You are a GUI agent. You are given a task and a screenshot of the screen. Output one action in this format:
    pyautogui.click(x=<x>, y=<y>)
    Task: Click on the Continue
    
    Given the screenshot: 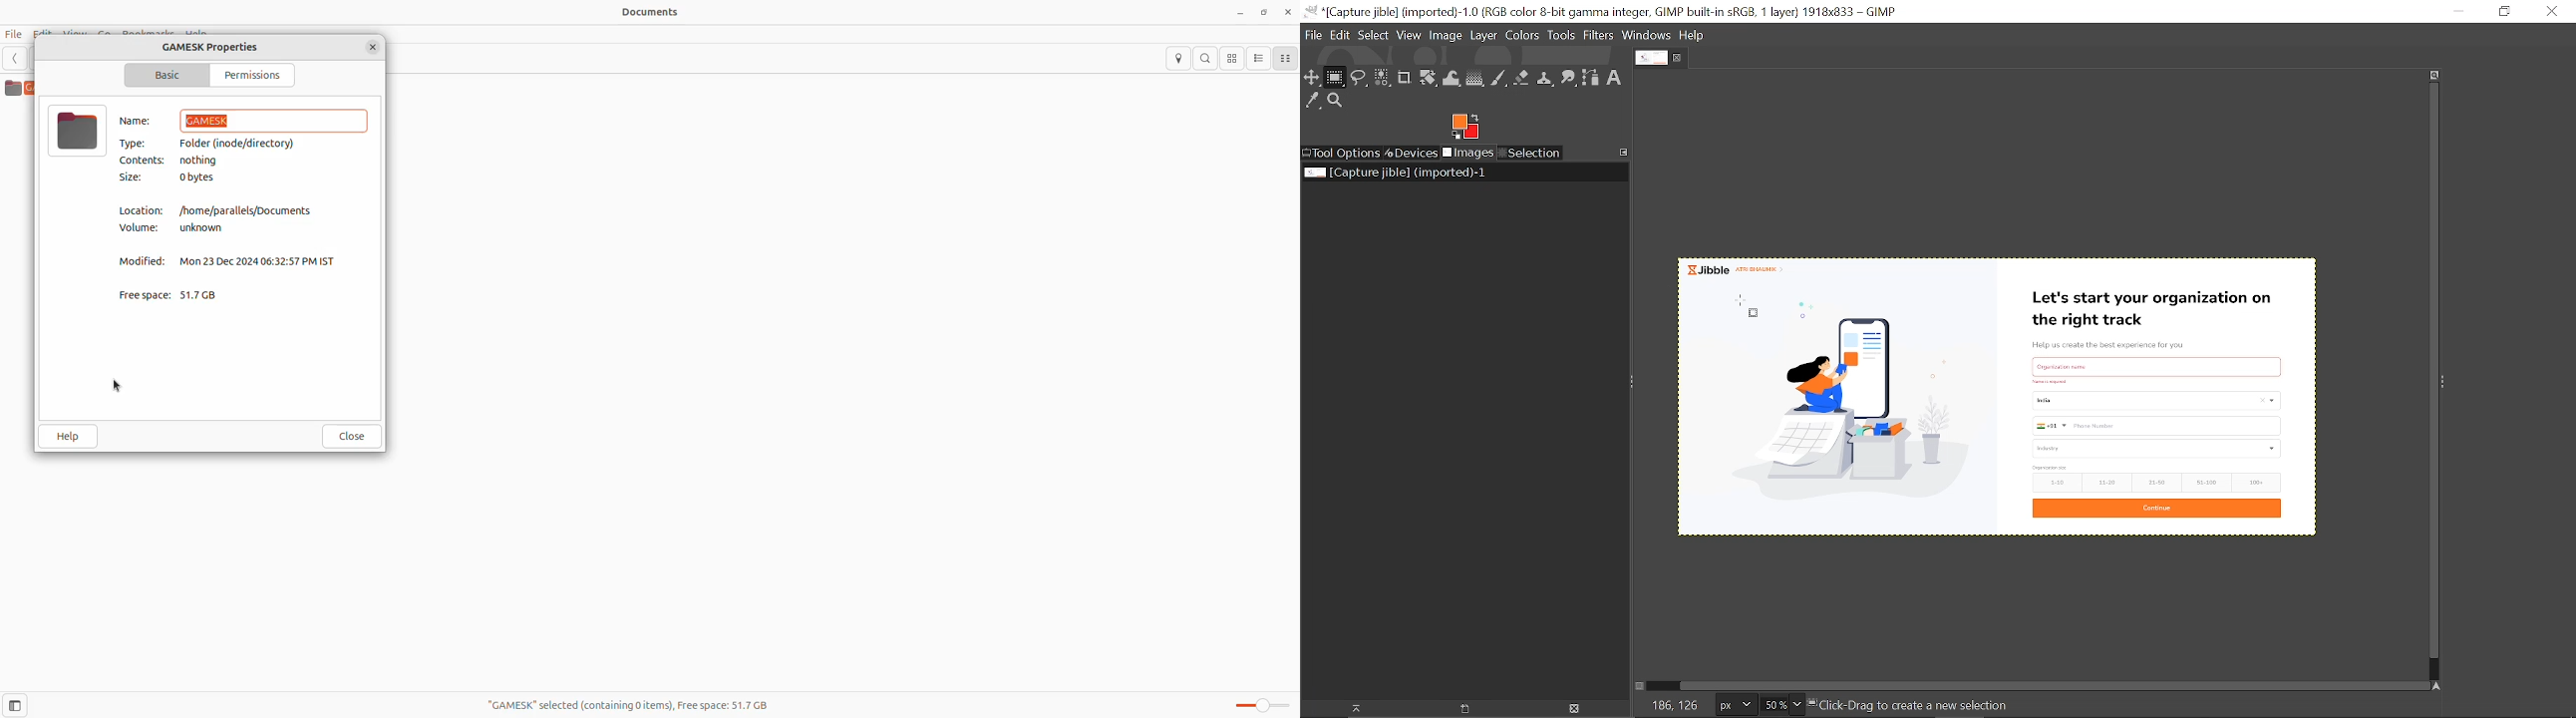 What is the action you would take?
    pyautogui.click(x=2157, y=509)
    